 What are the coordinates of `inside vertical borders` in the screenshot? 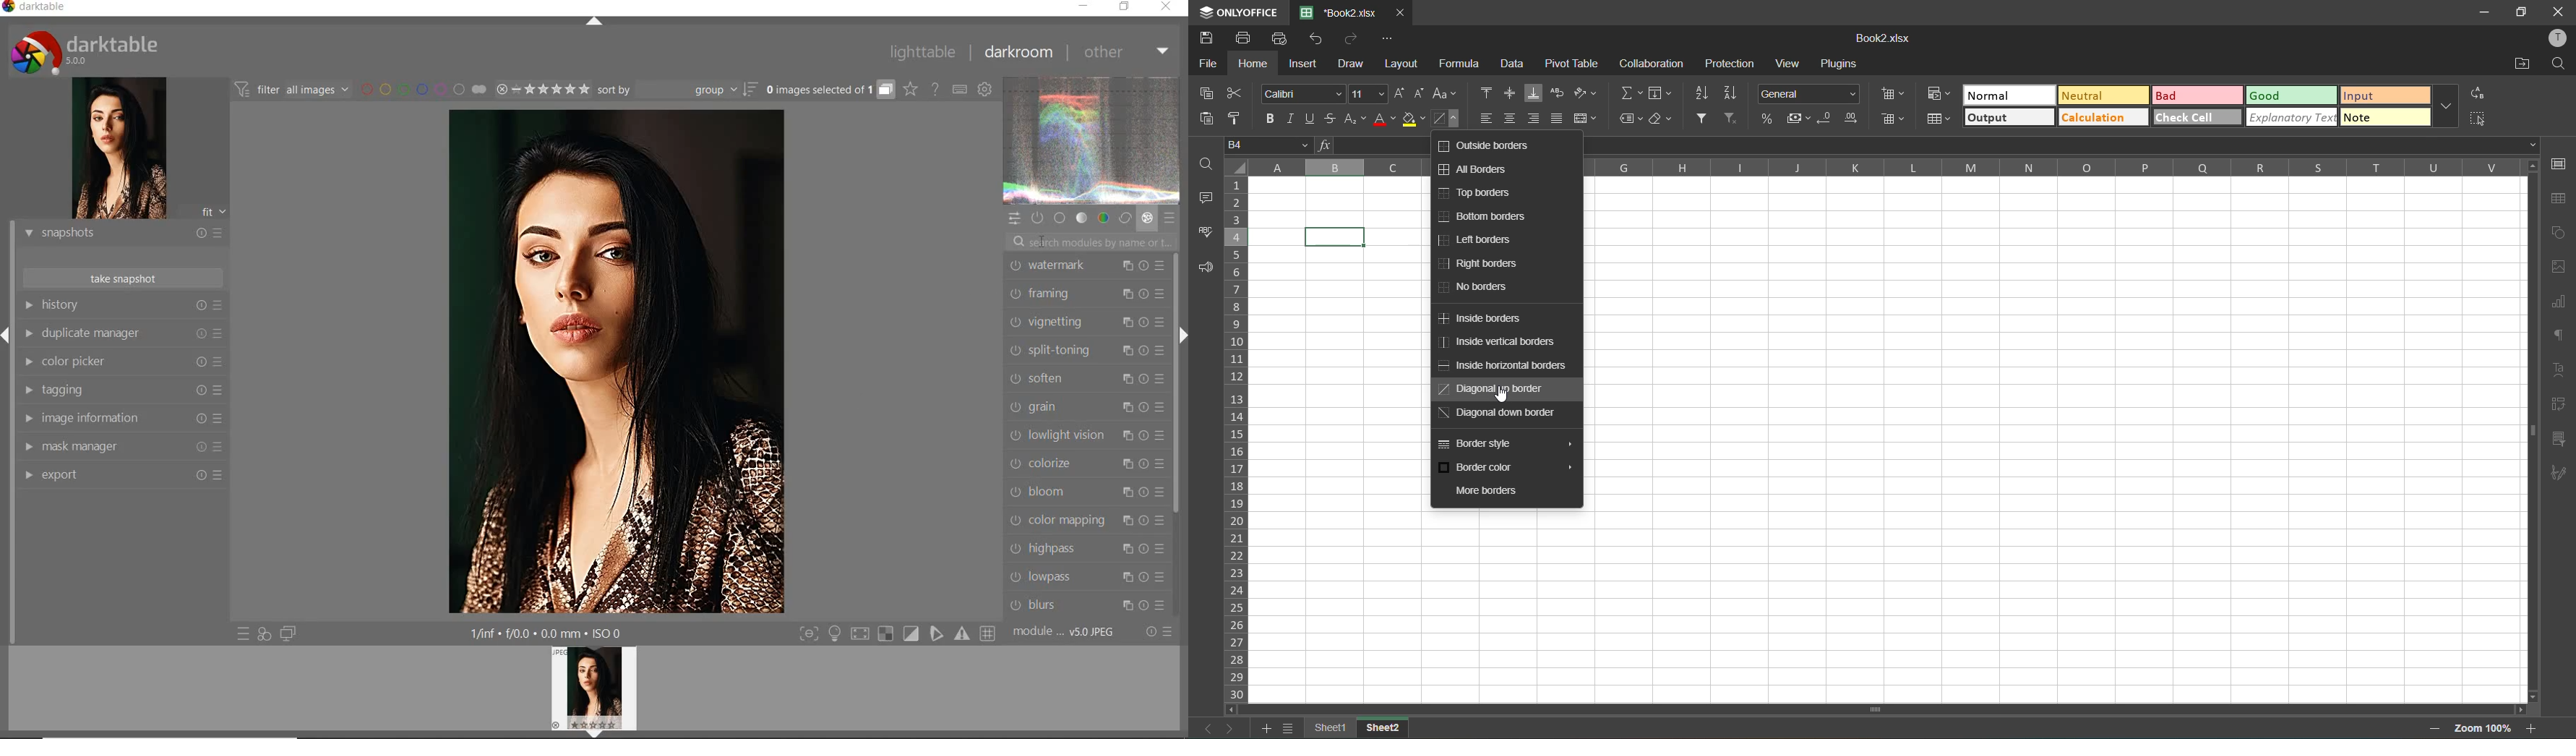 It's located at (1497, 343).